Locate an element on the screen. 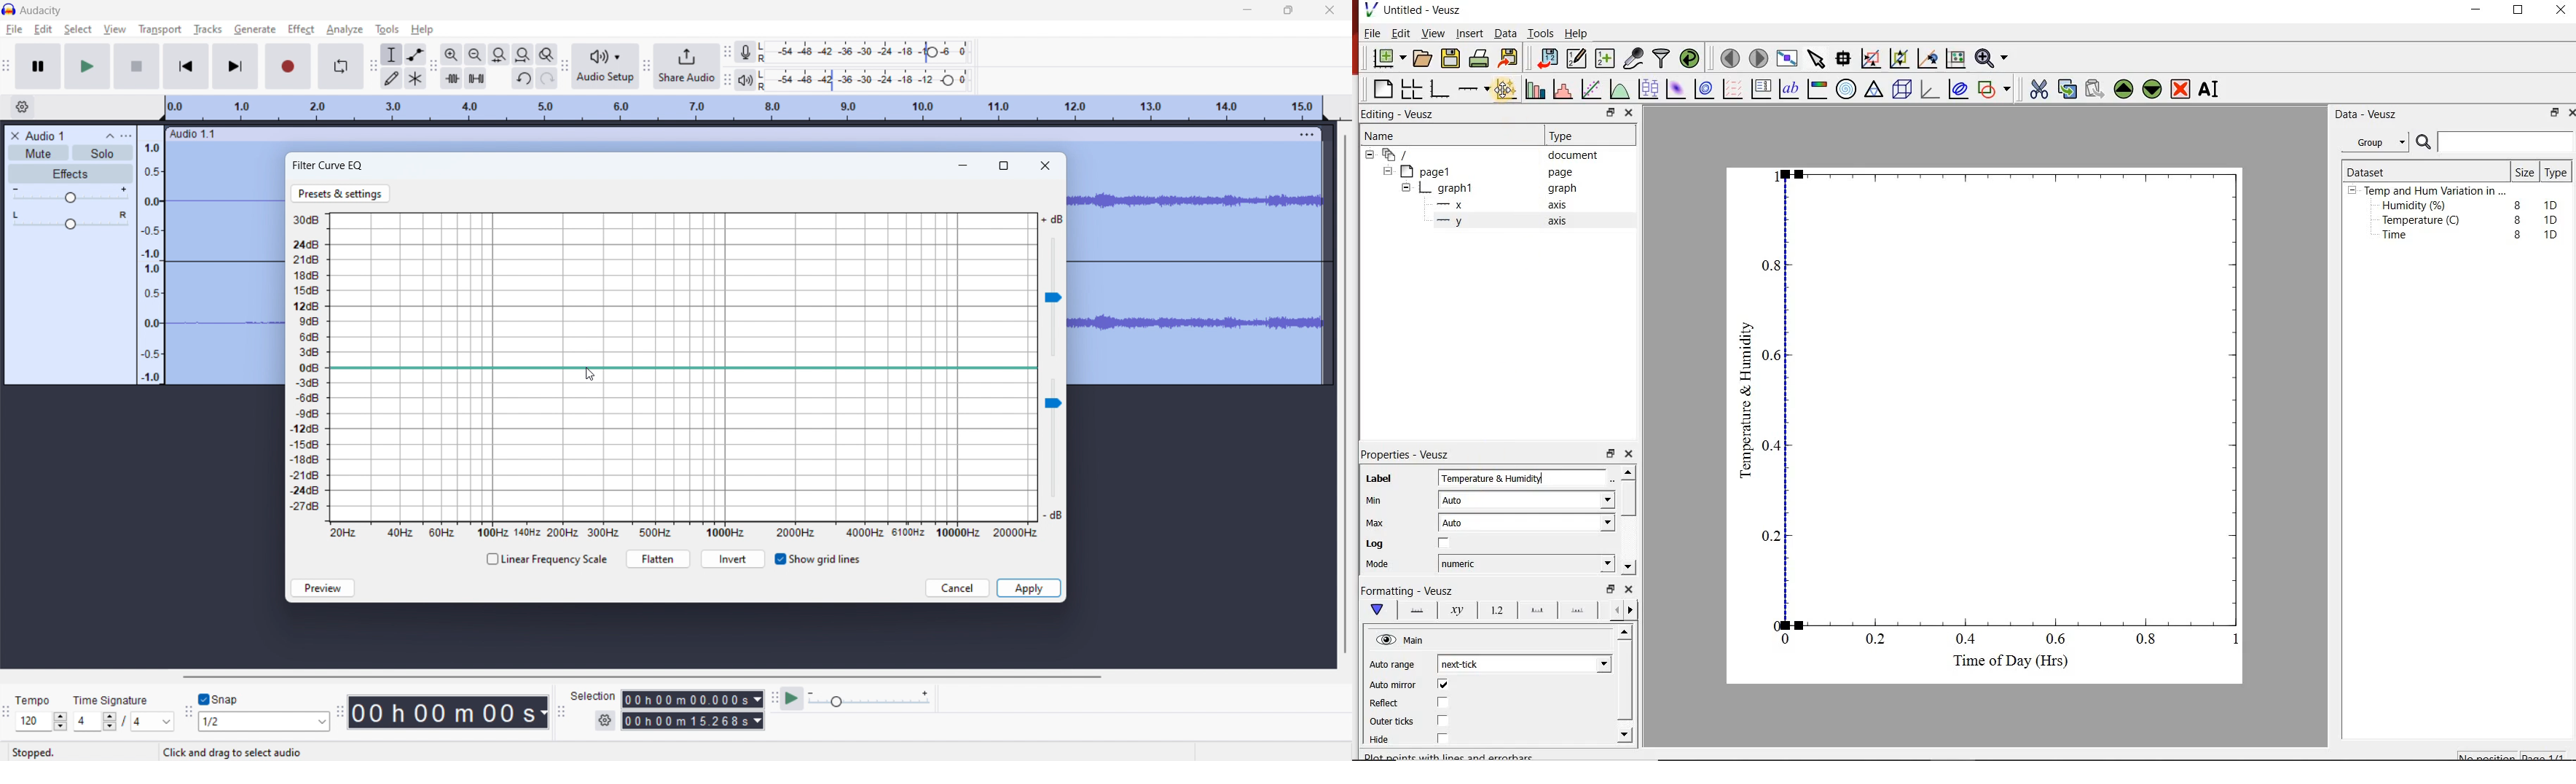 Image resolution: width=2576 pixels, height=784 pixels. flatten is located at coordinates (658, 559).